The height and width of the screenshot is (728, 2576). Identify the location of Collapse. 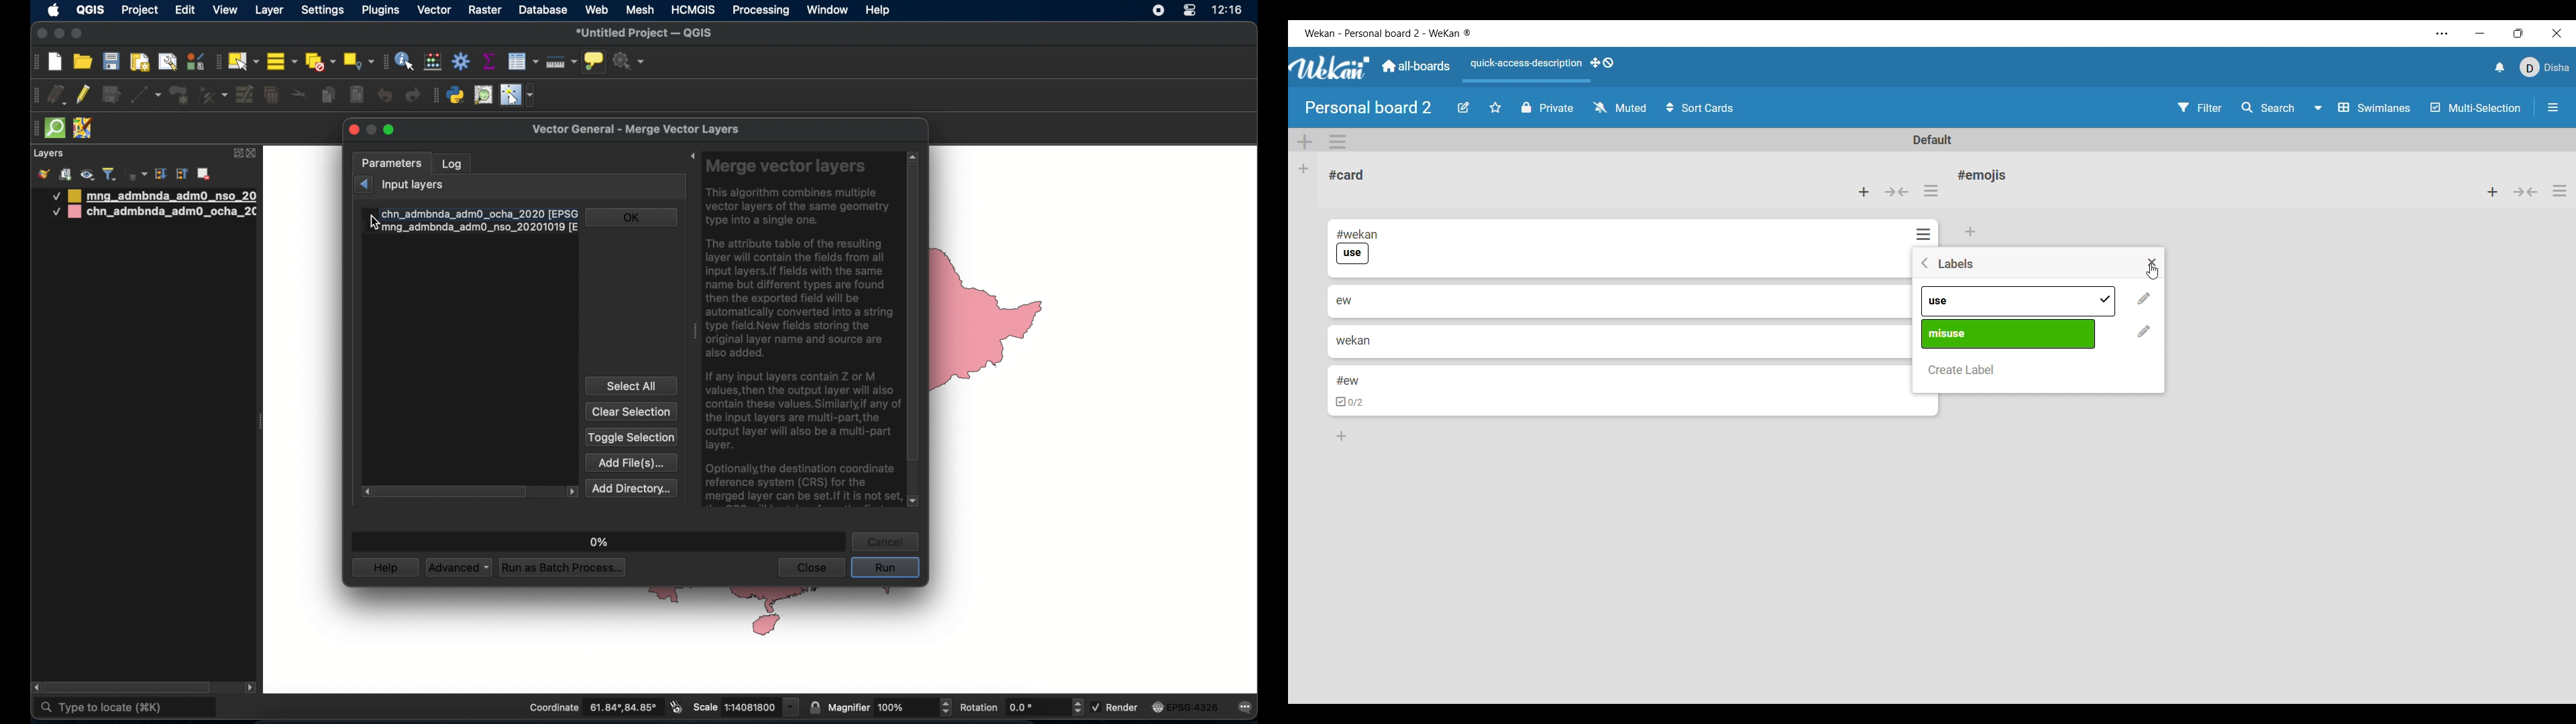
(1897, 192).